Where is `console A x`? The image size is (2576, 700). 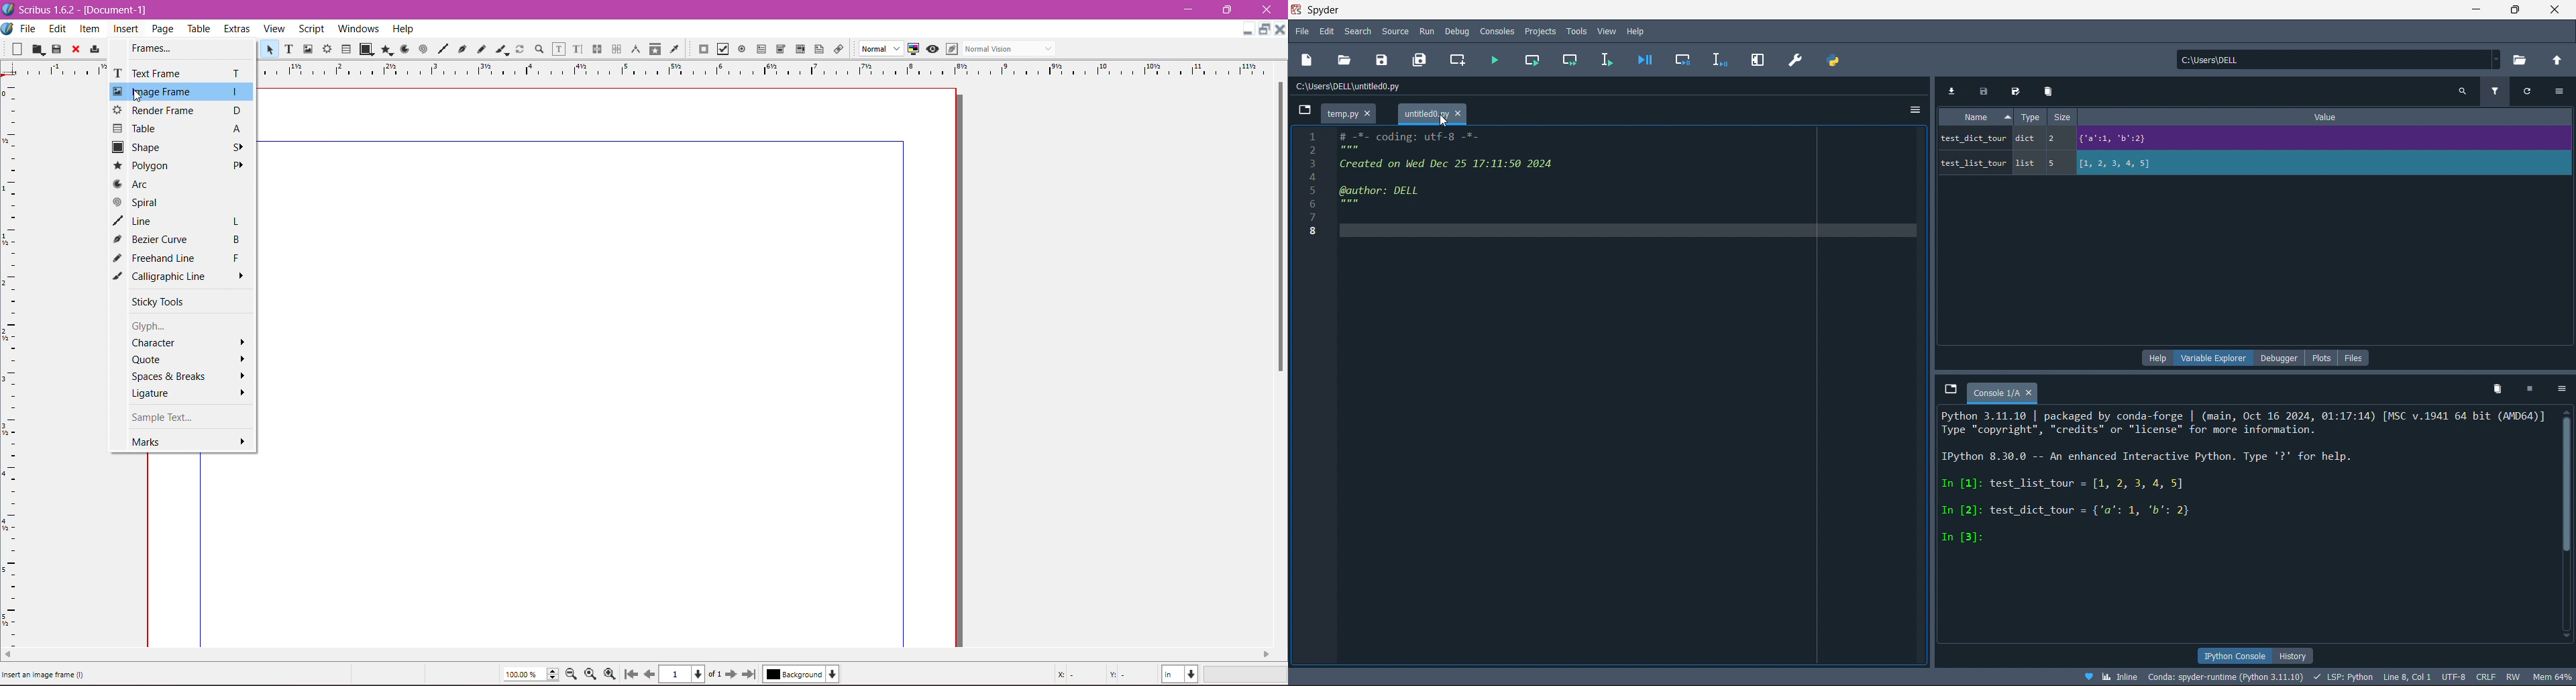 console A x is located at coordinates (2006, 394).